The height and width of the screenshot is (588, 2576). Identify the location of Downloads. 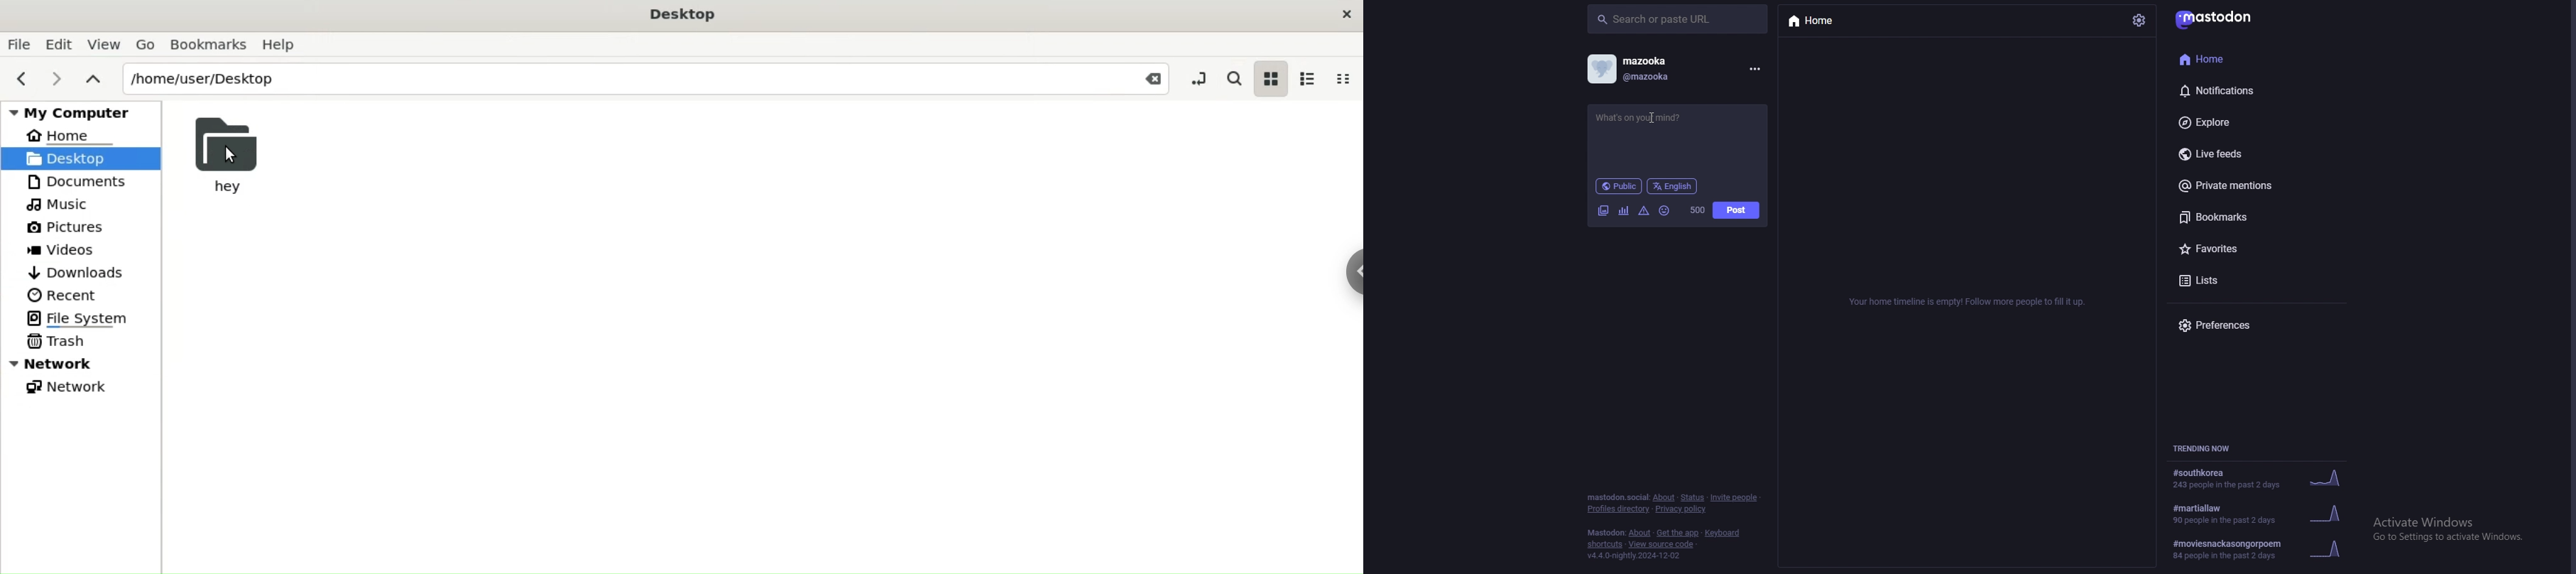
(80, 272).